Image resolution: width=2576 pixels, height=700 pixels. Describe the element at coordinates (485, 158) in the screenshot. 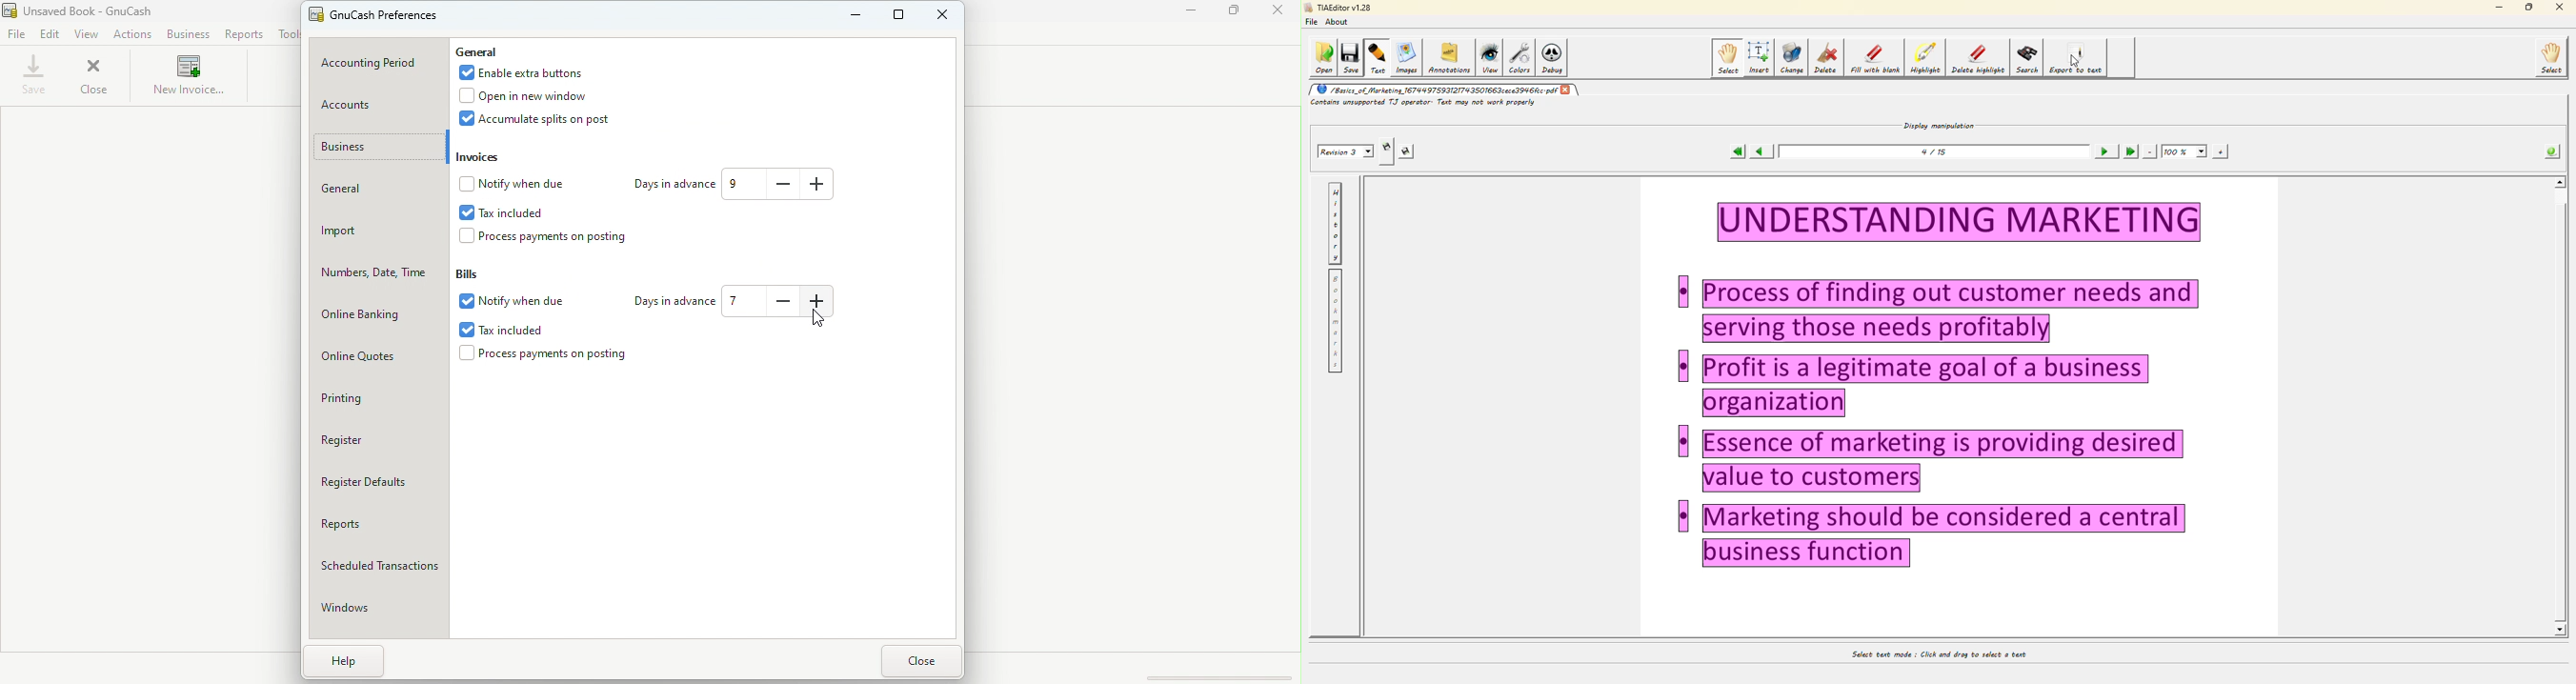

I see `Invoices` at that location.